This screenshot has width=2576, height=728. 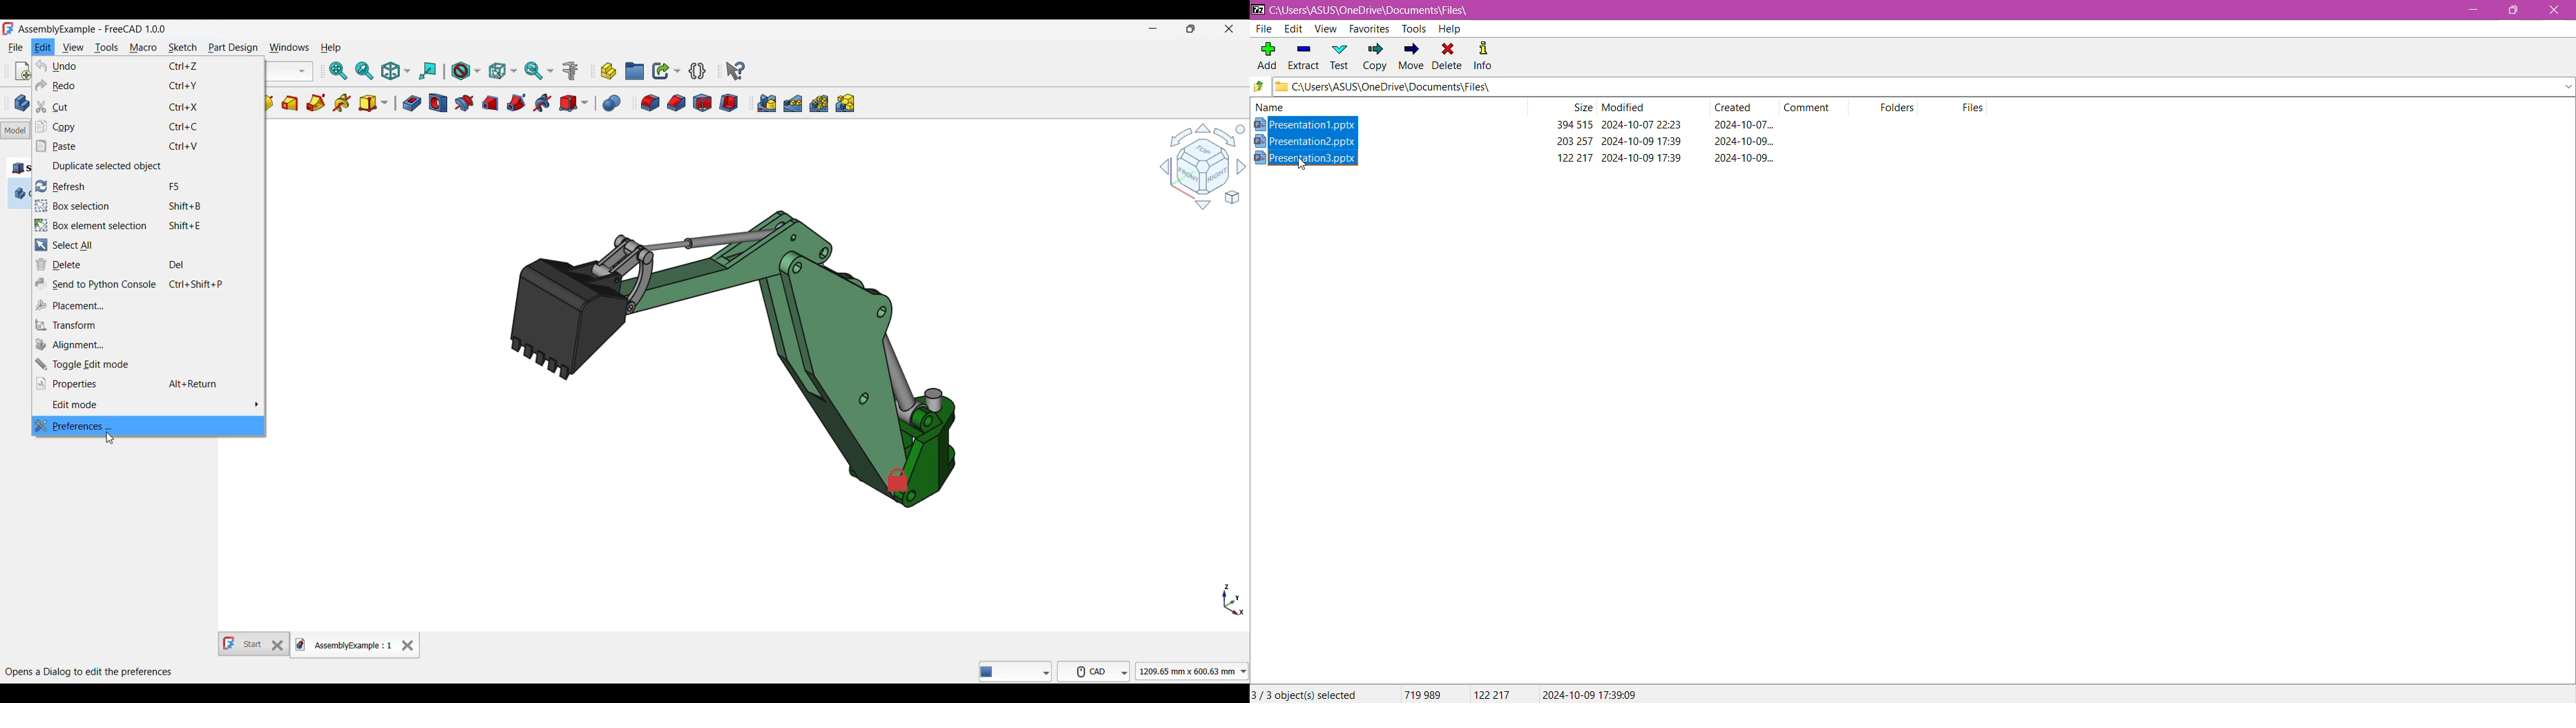 What do you see at coordinates (182, 48) in the screenshot?
I see `Sketch menu` at bounding box center [182, 48].